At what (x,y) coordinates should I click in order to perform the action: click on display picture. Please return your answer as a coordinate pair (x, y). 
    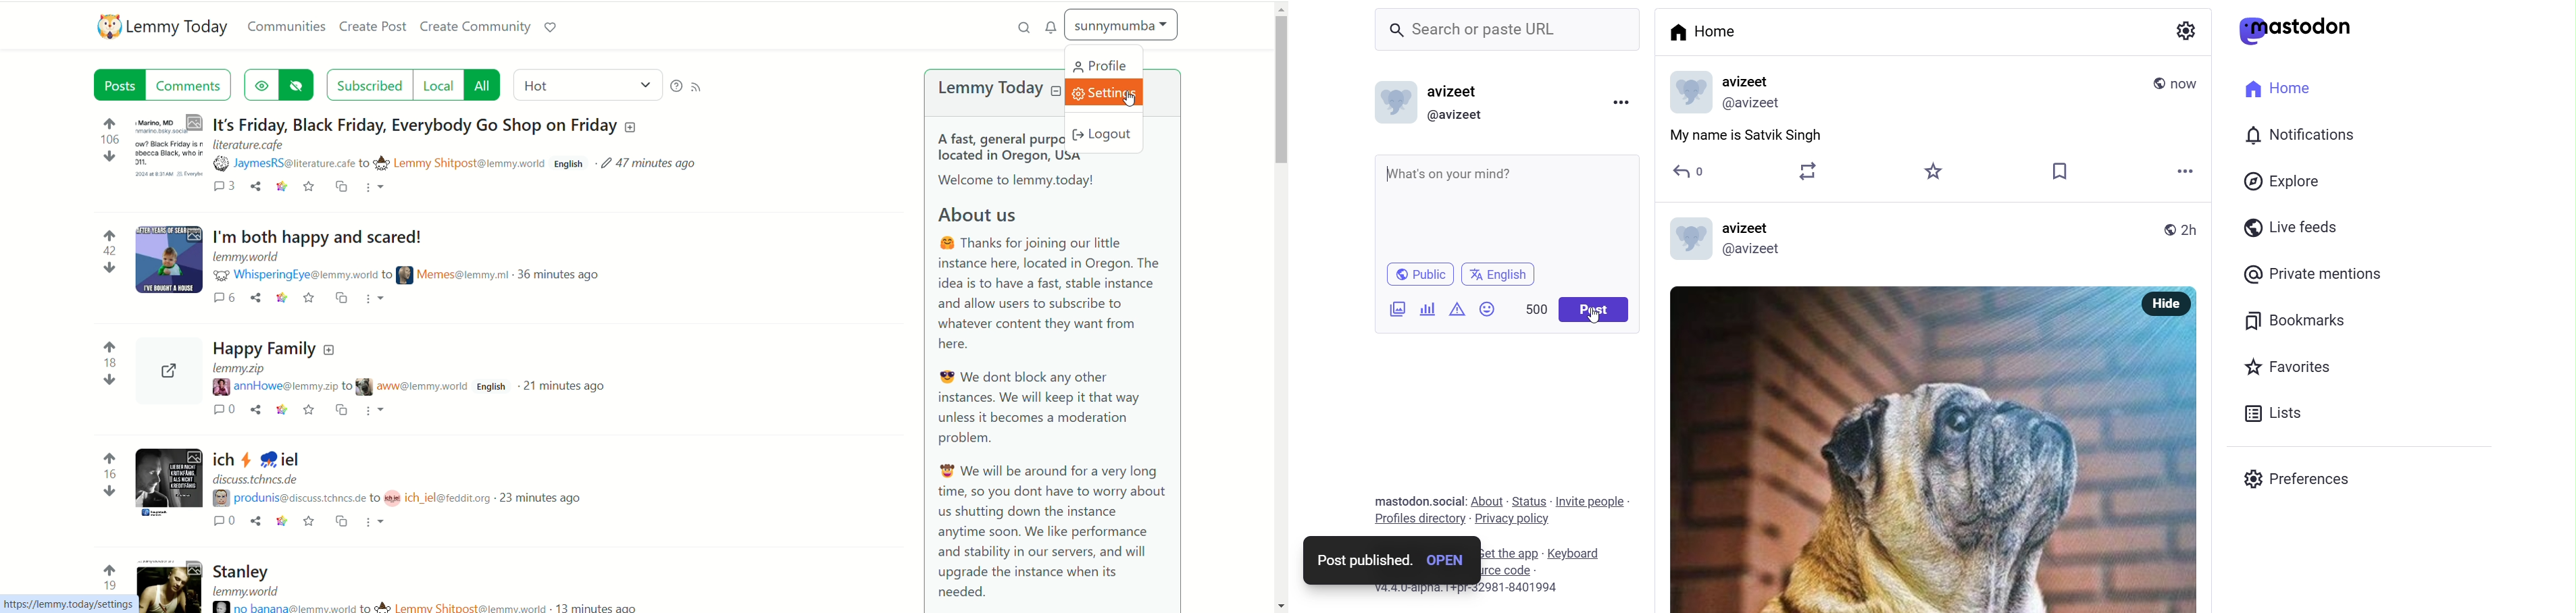
    Looking at the image, I should click on (1688, 92).